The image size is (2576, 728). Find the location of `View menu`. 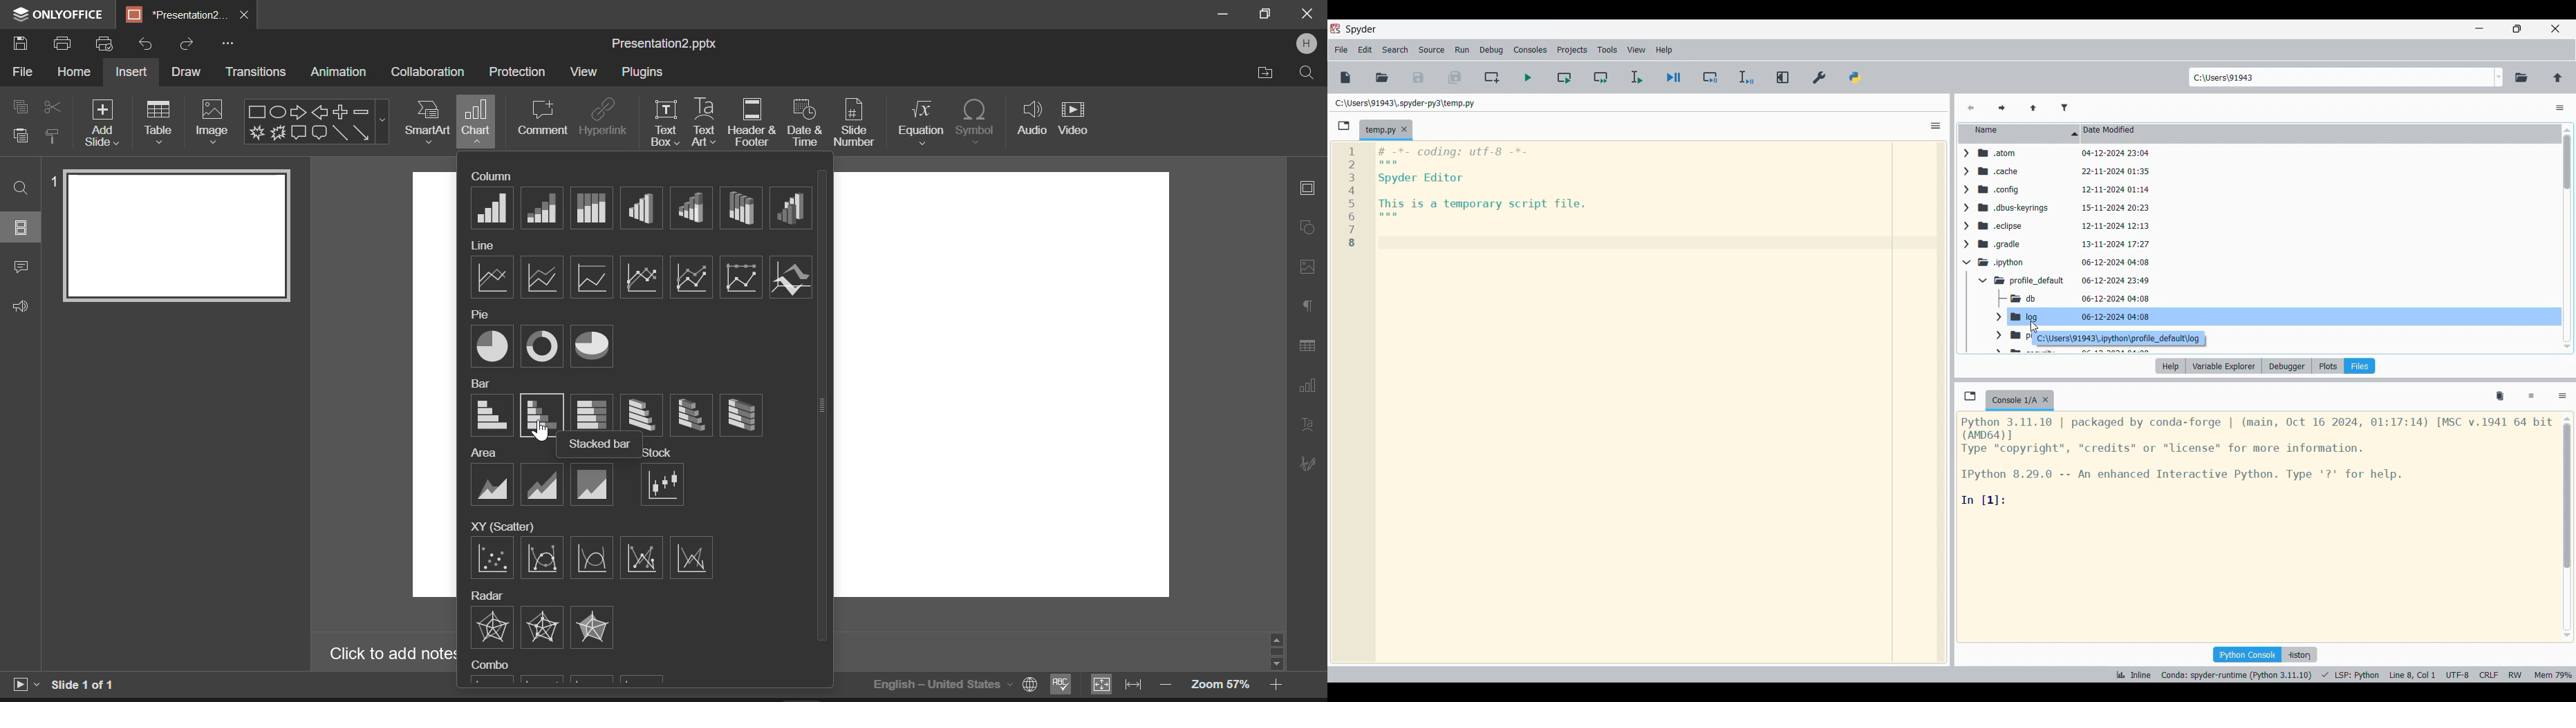

View menu is located at coordinates (1636, 49).